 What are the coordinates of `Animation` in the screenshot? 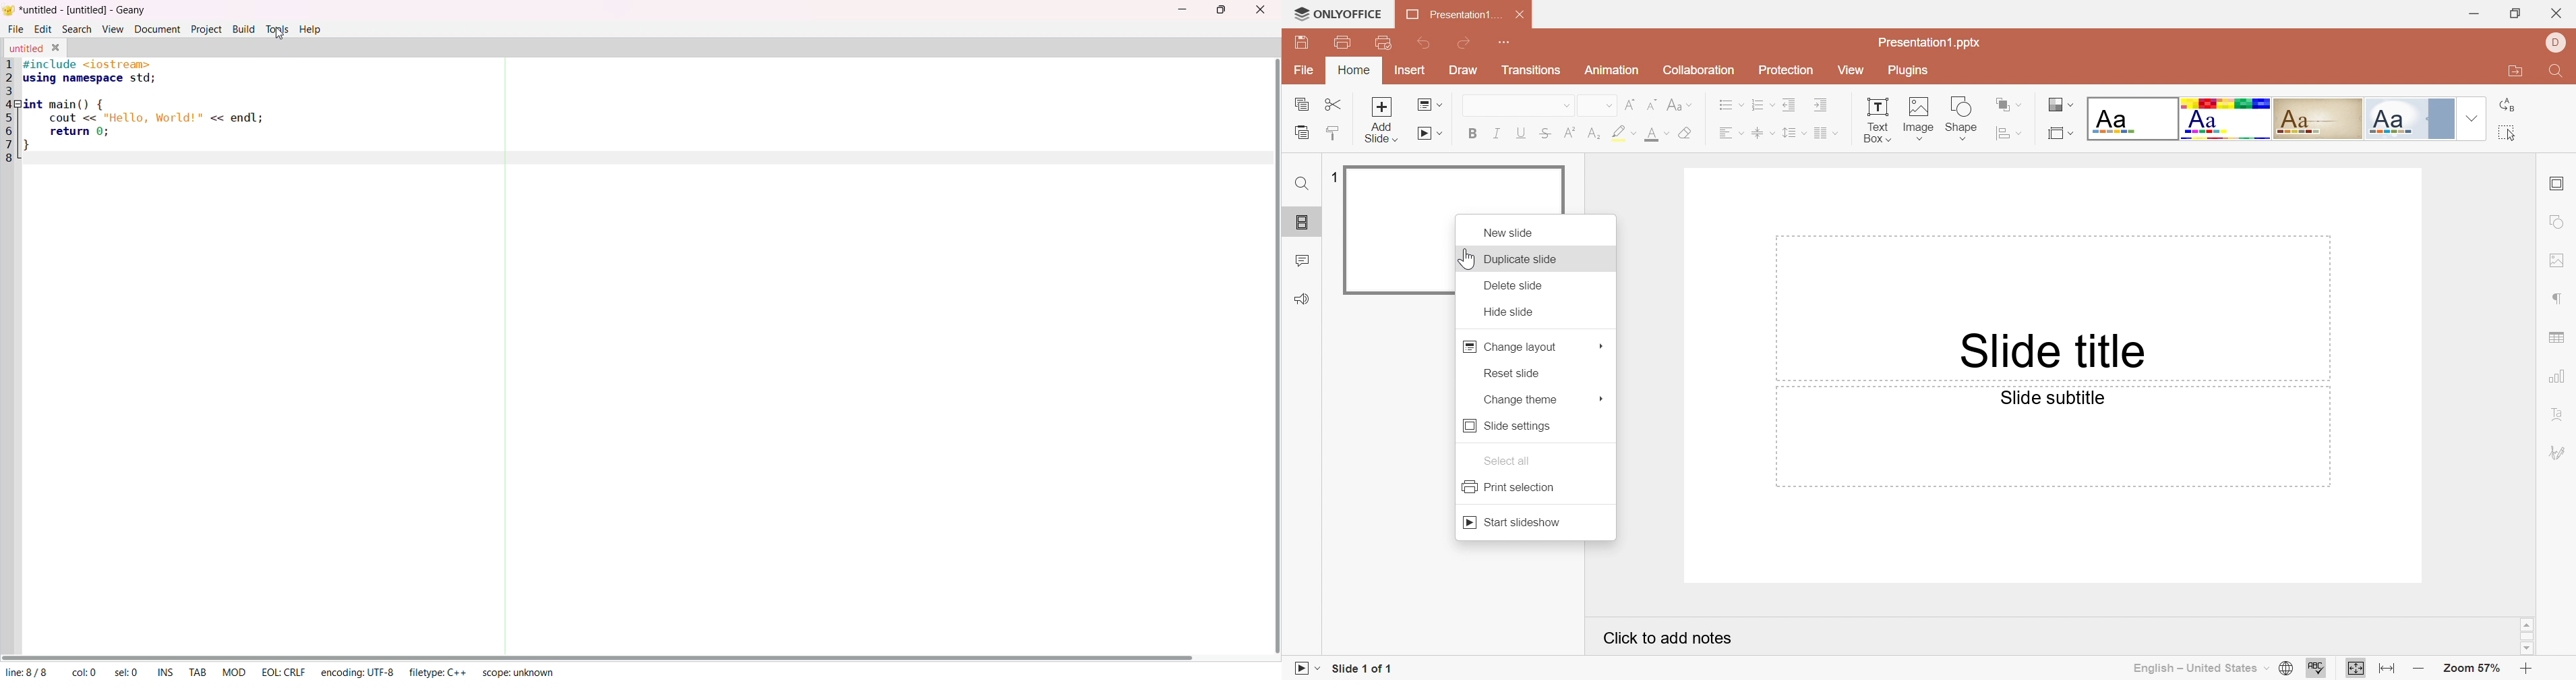 It's located at (1614, 70).